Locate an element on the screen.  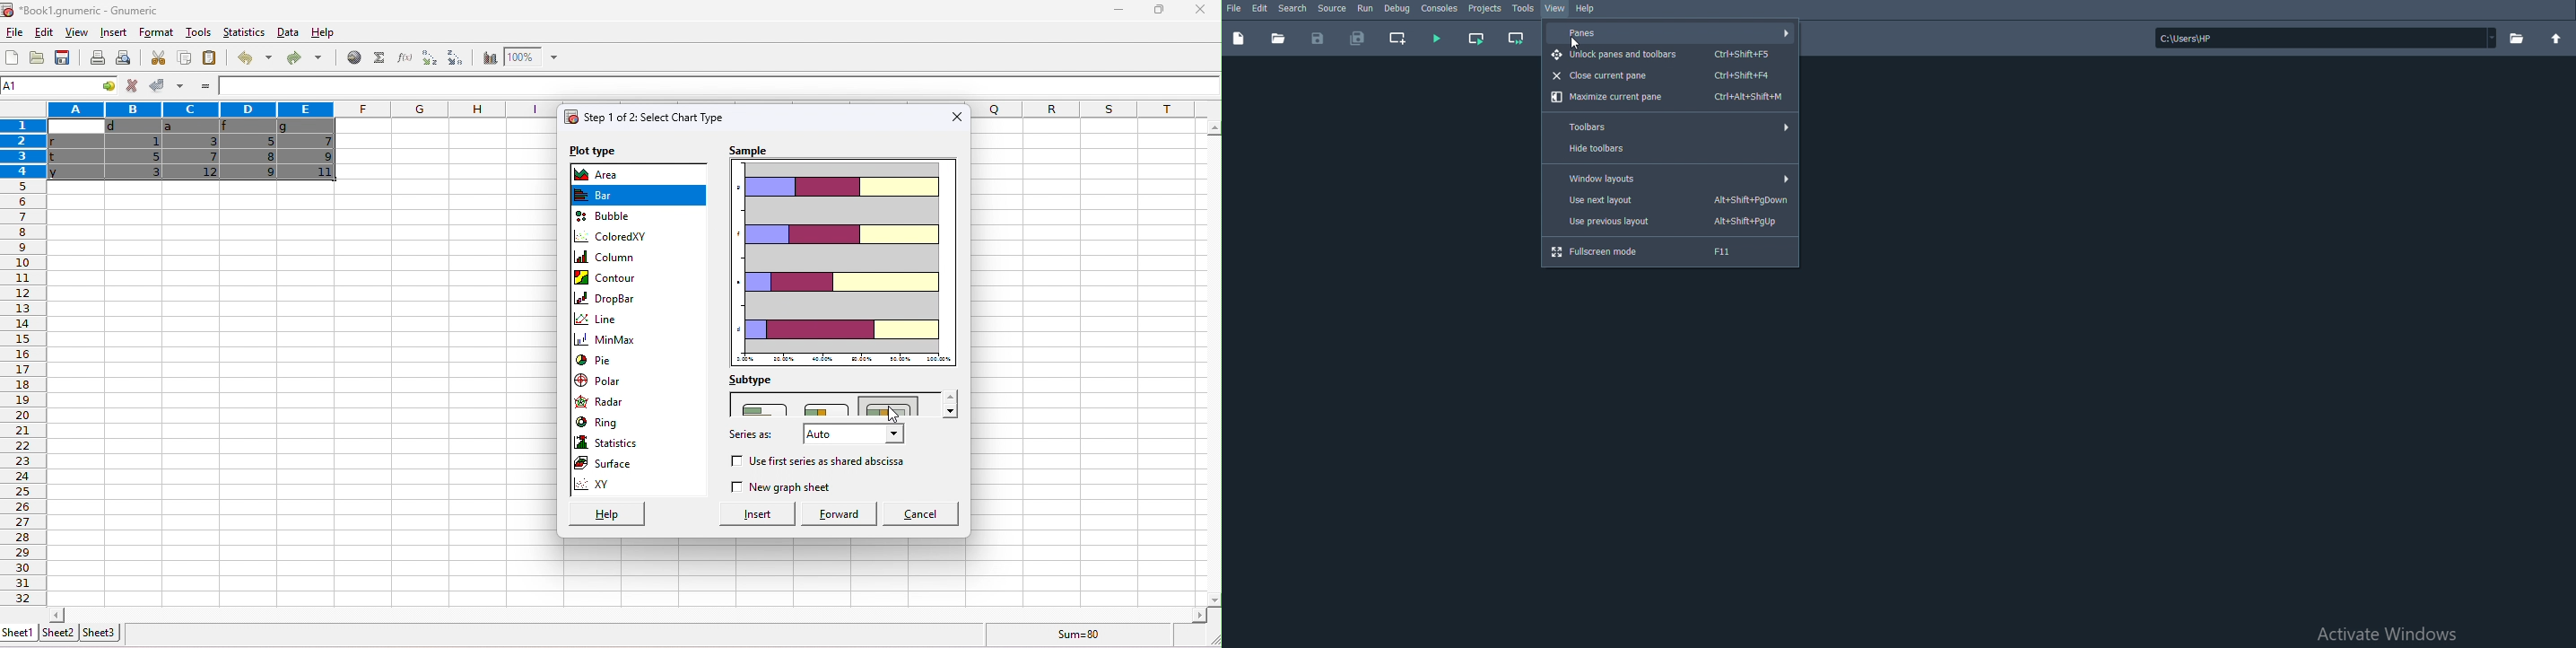
select chart type is located at coordinates (644, 118).